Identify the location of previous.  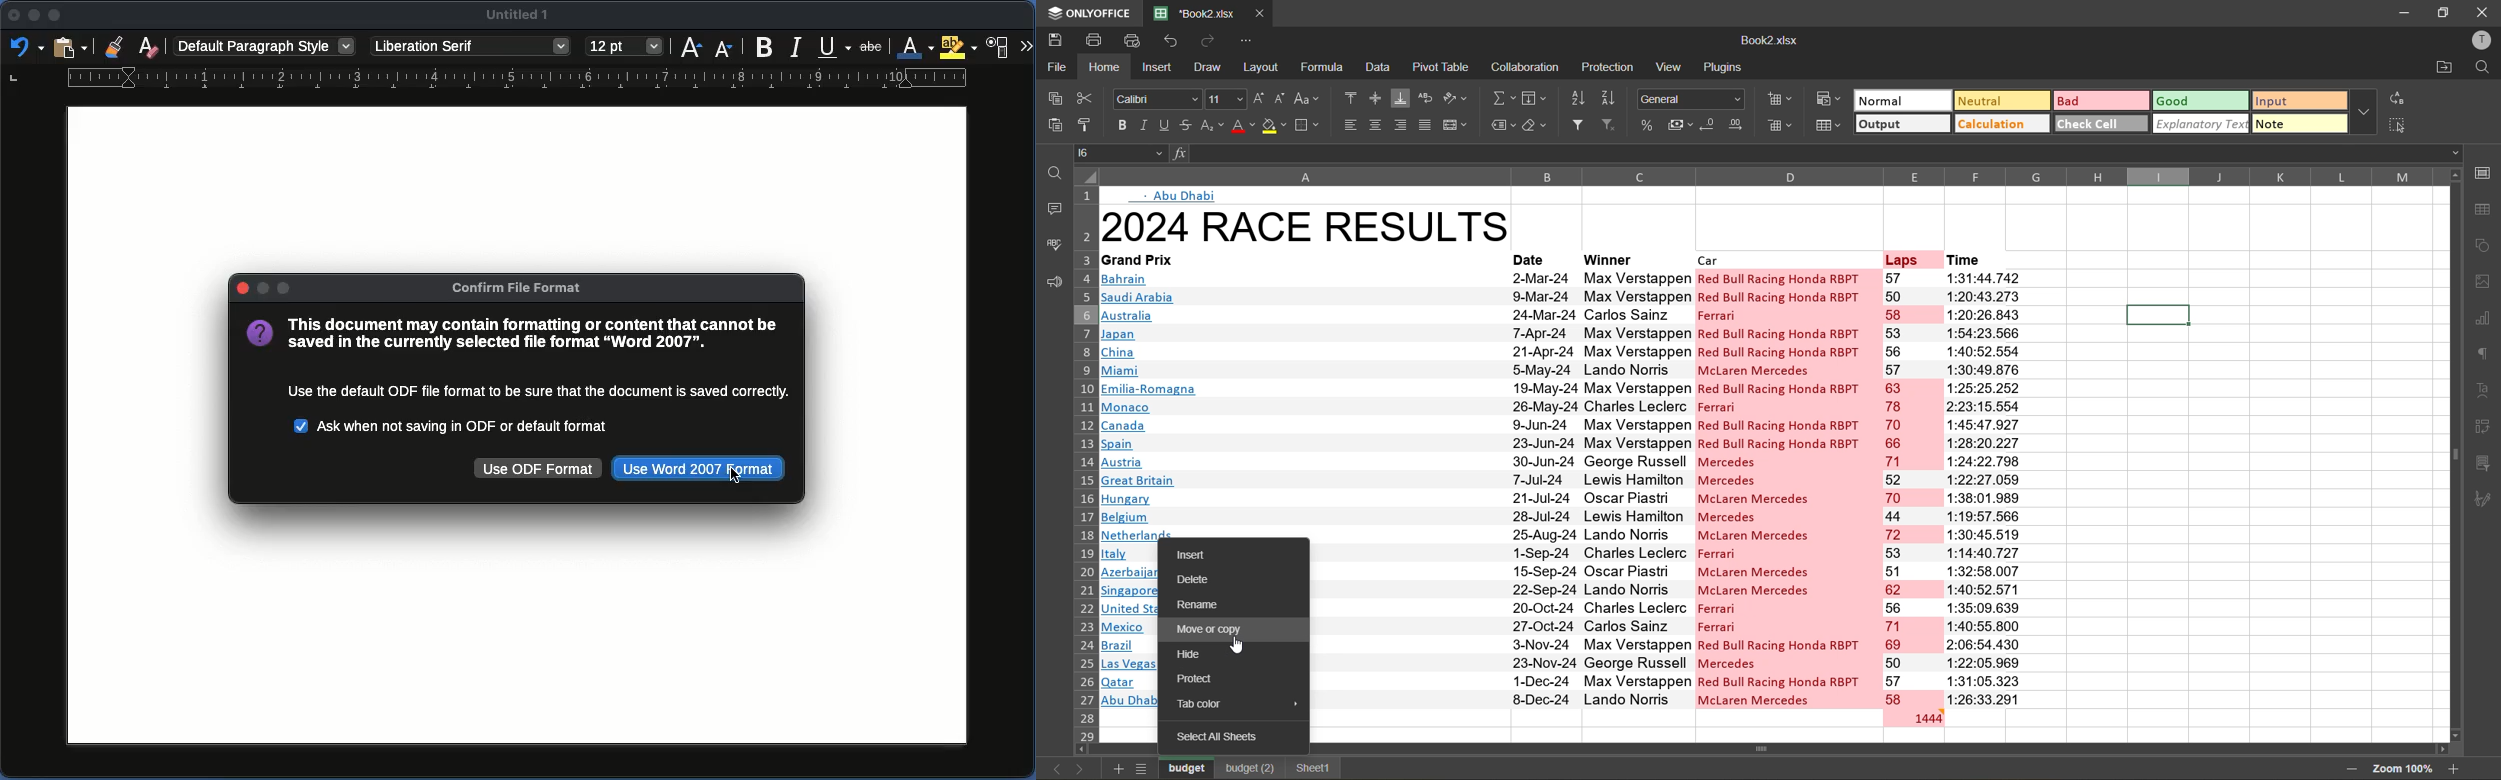
(1051, 769).